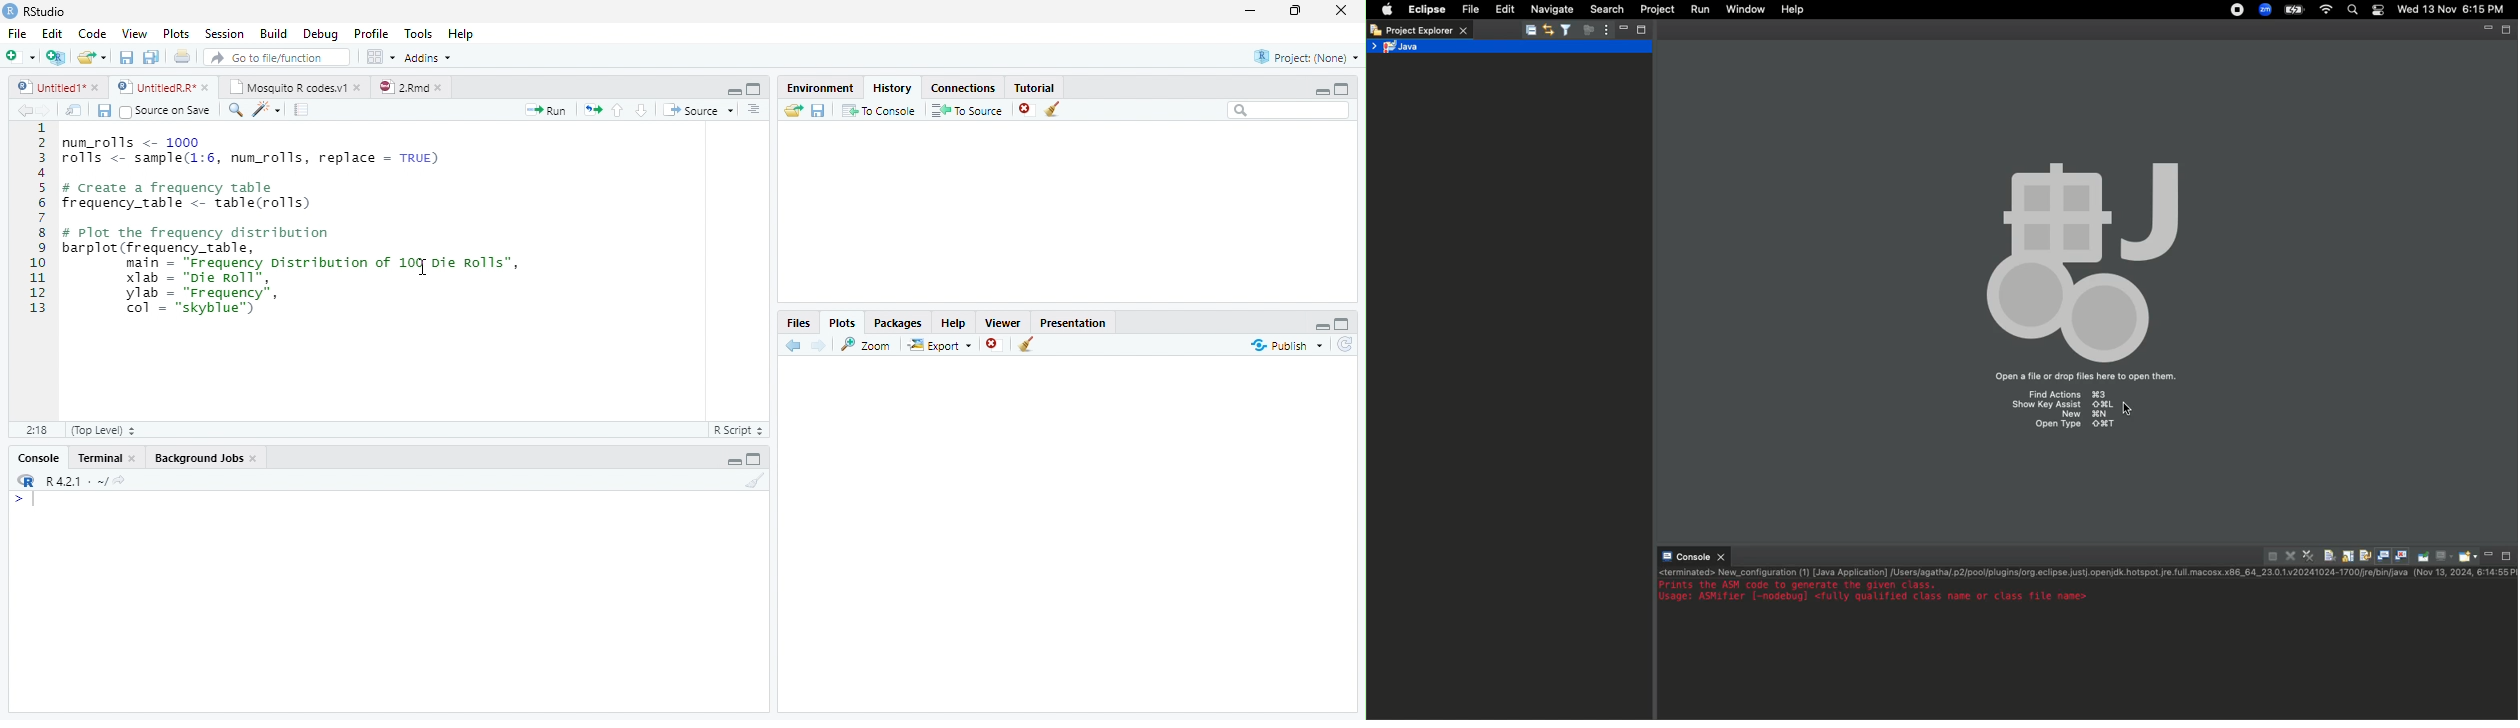  I want to click on Full Screen, so click(755, 88).